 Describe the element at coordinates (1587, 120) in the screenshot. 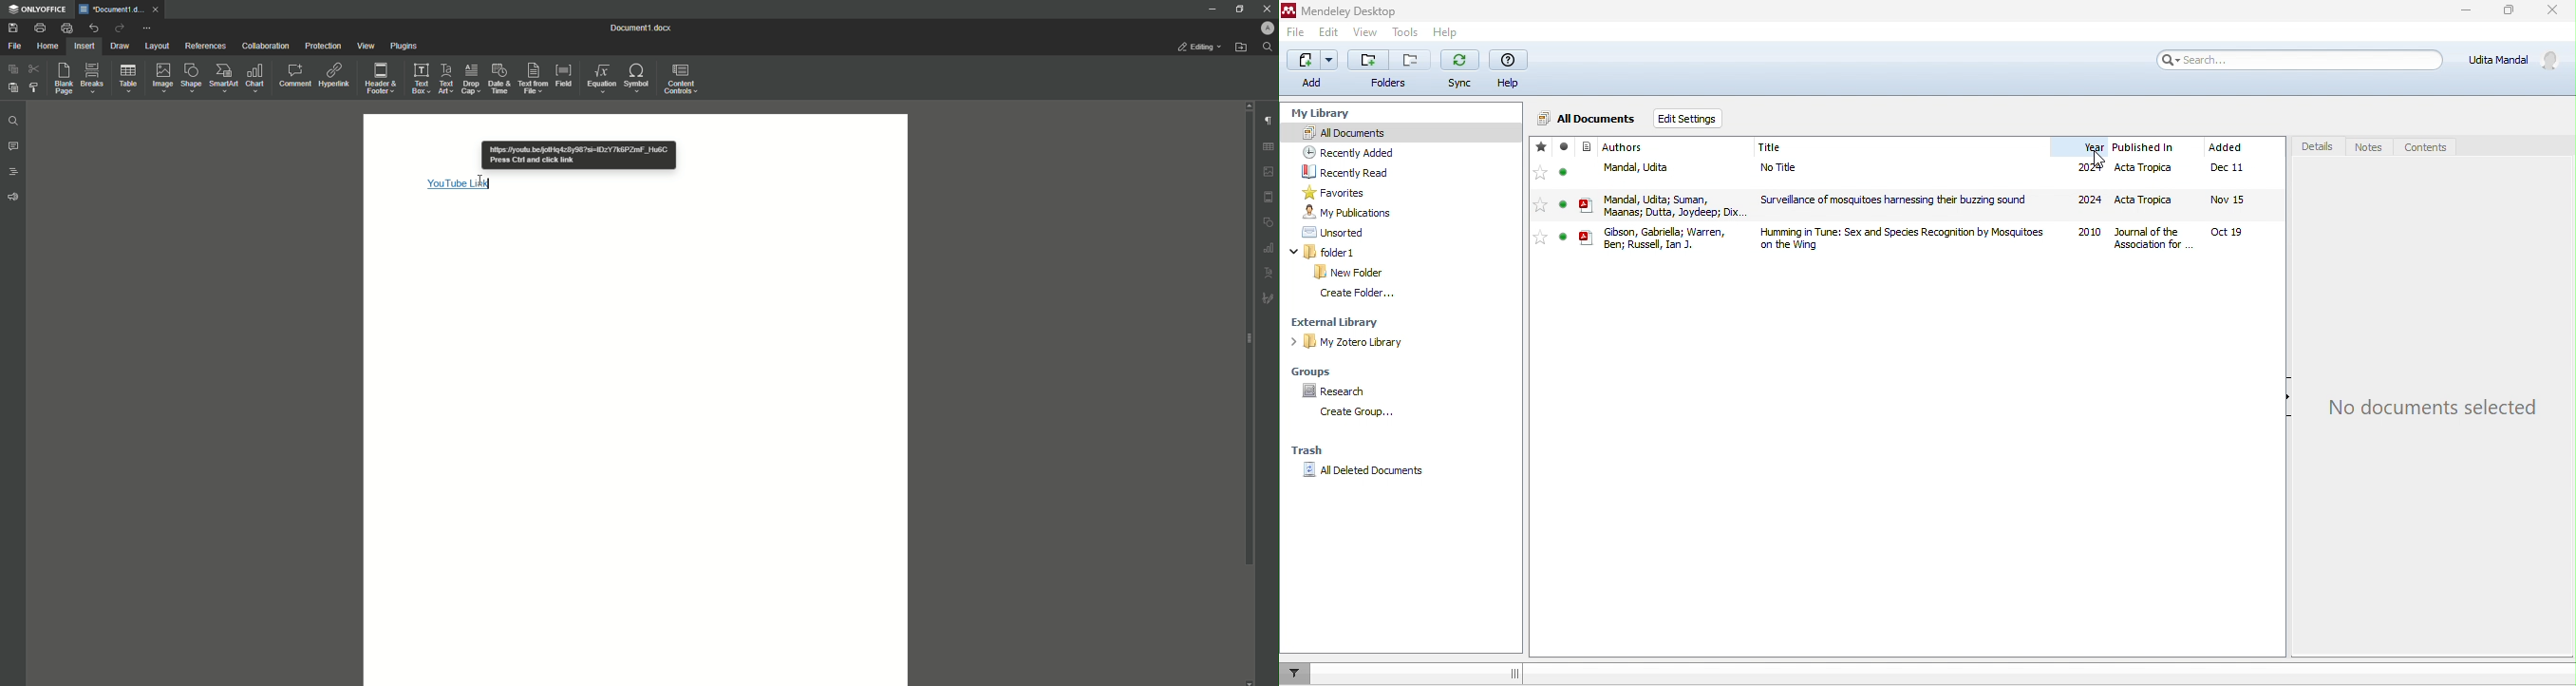

I see `all documents` at that location.